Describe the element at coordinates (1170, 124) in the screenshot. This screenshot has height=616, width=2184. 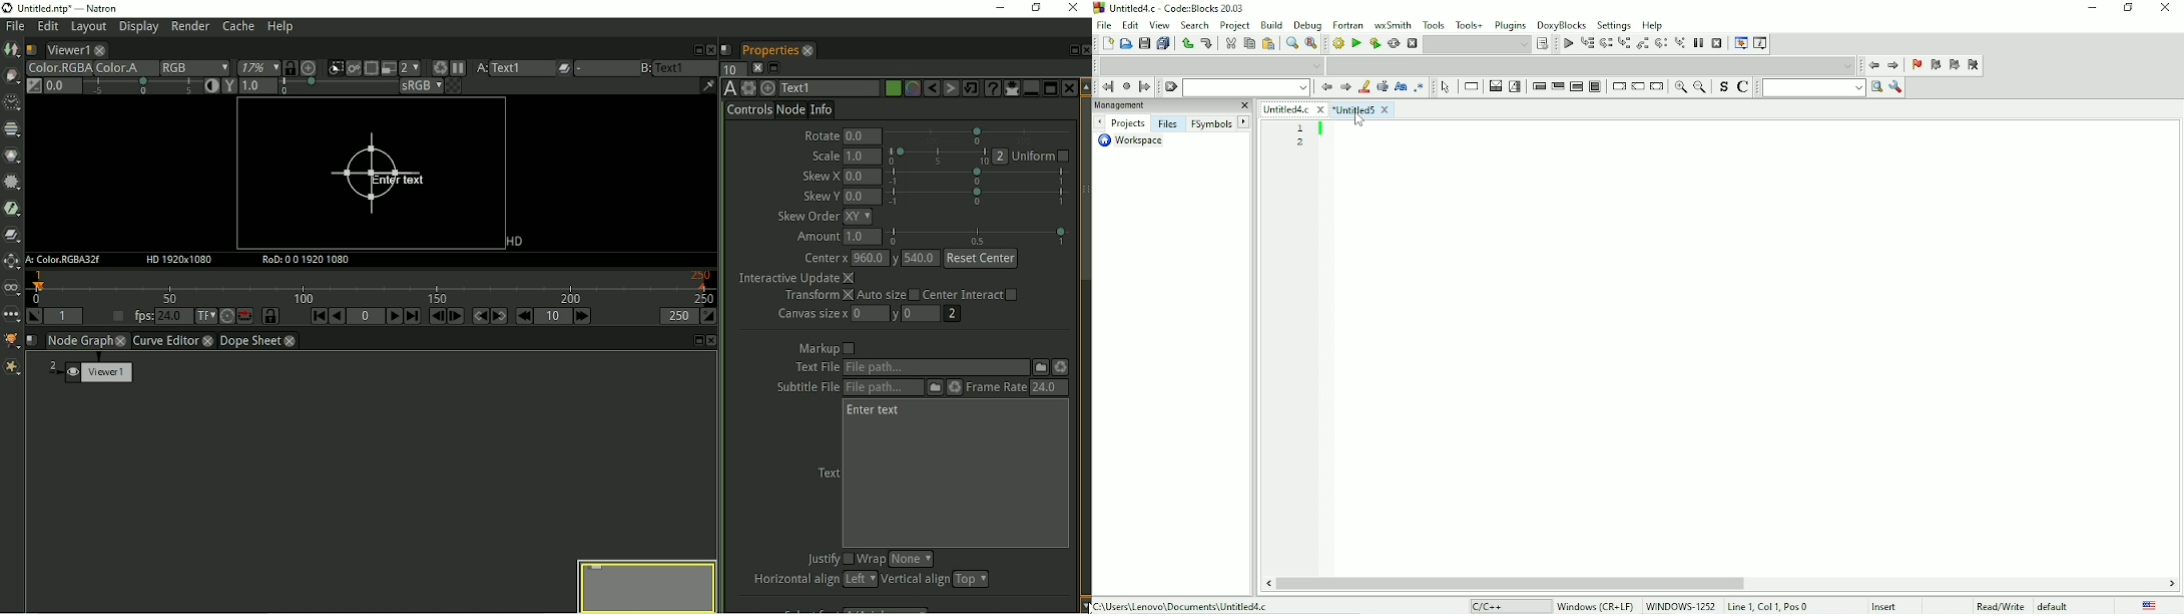
I see `Files` at that location.